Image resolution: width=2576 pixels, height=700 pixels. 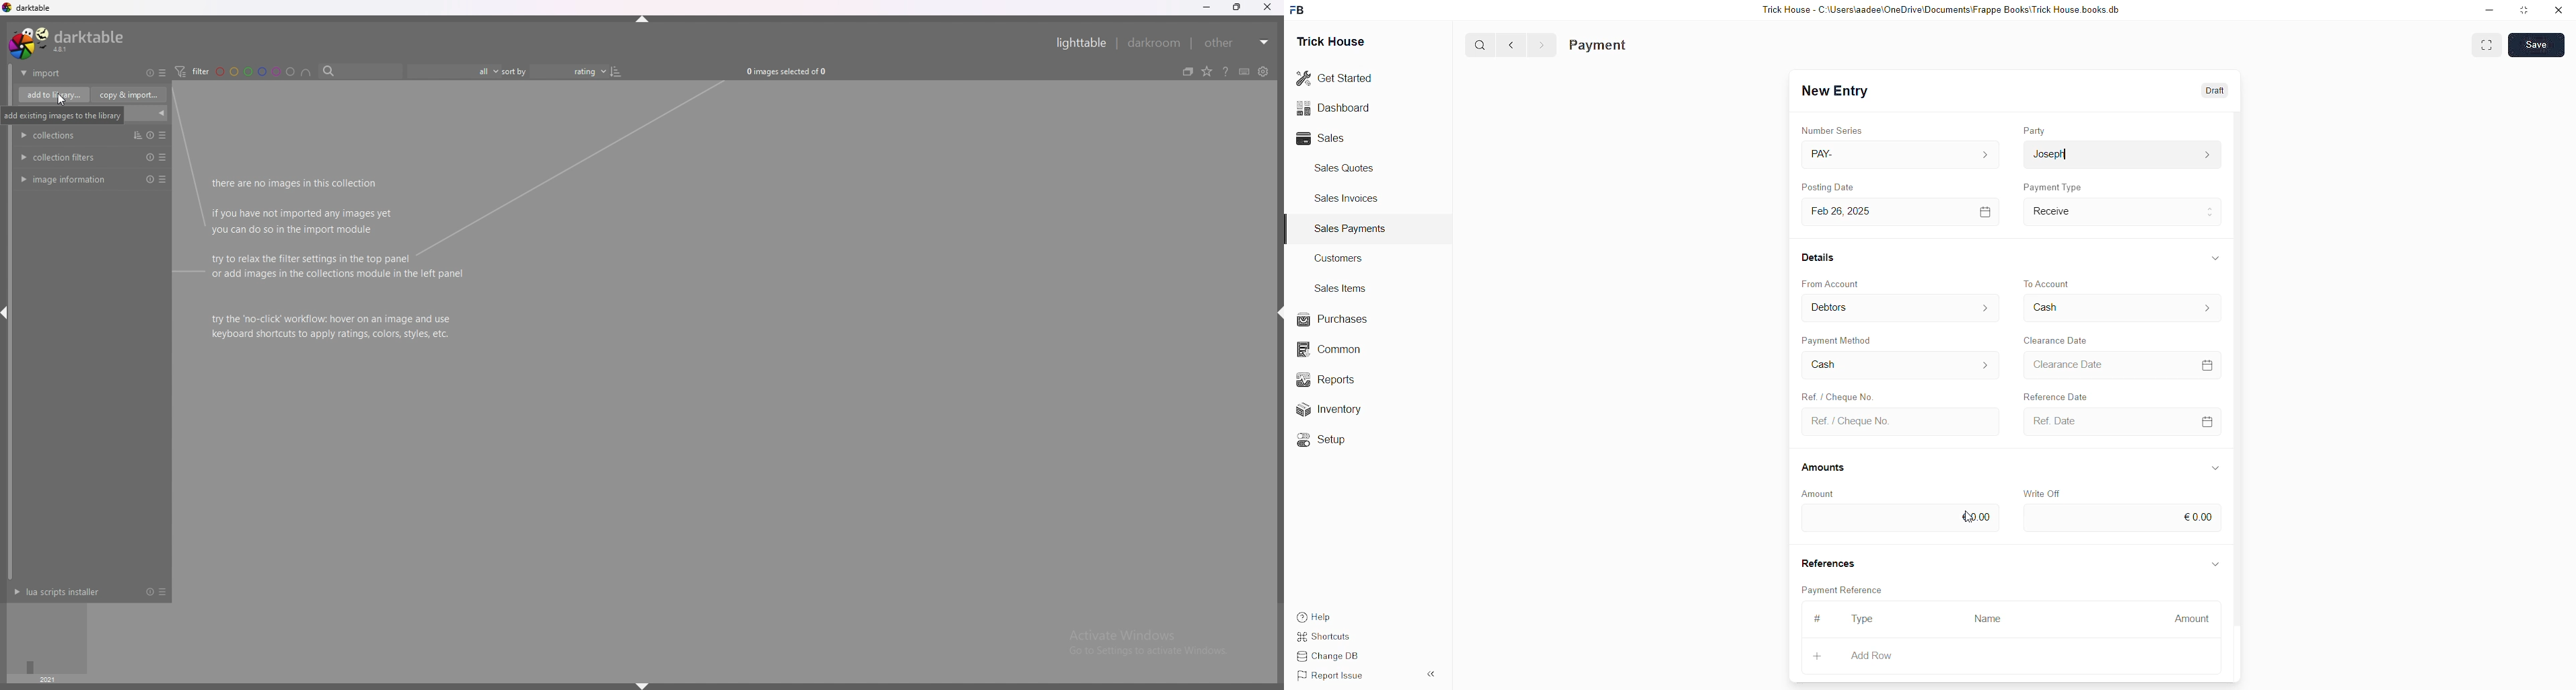 I want to click on Sales, so click(x=1324, y=139).